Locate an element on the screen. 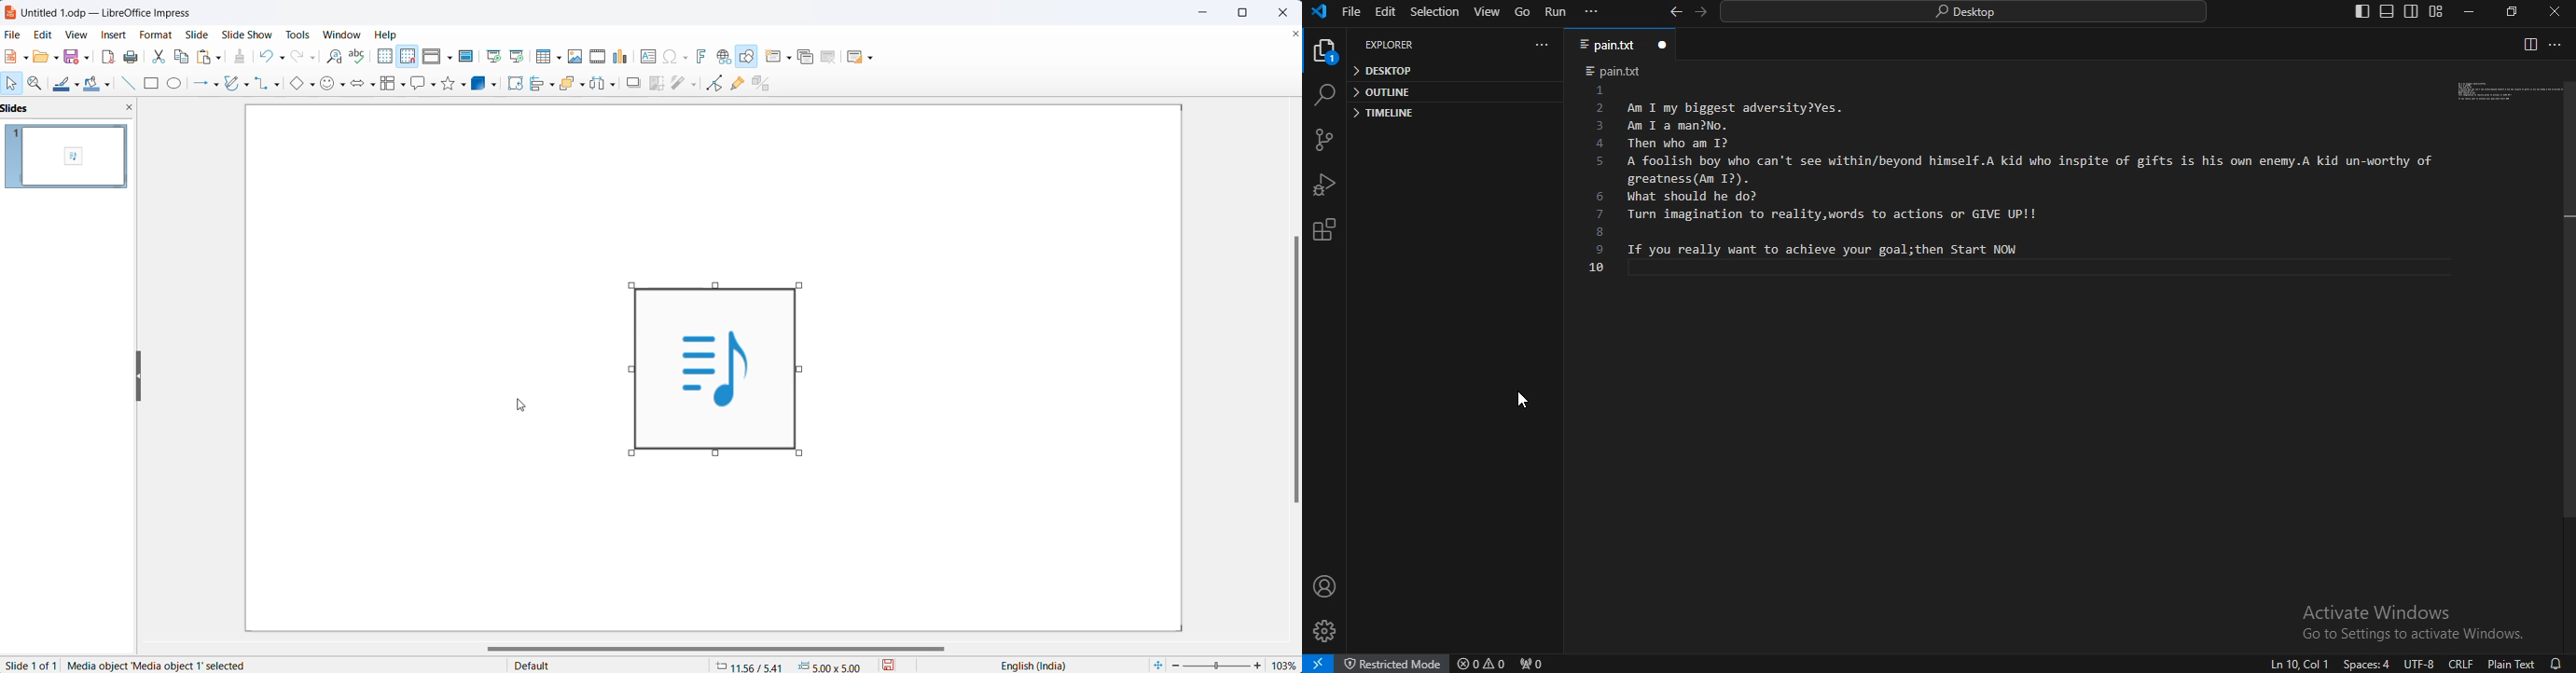 The image size is (2576, 700). minimize is located at coordinates (1202, 10).